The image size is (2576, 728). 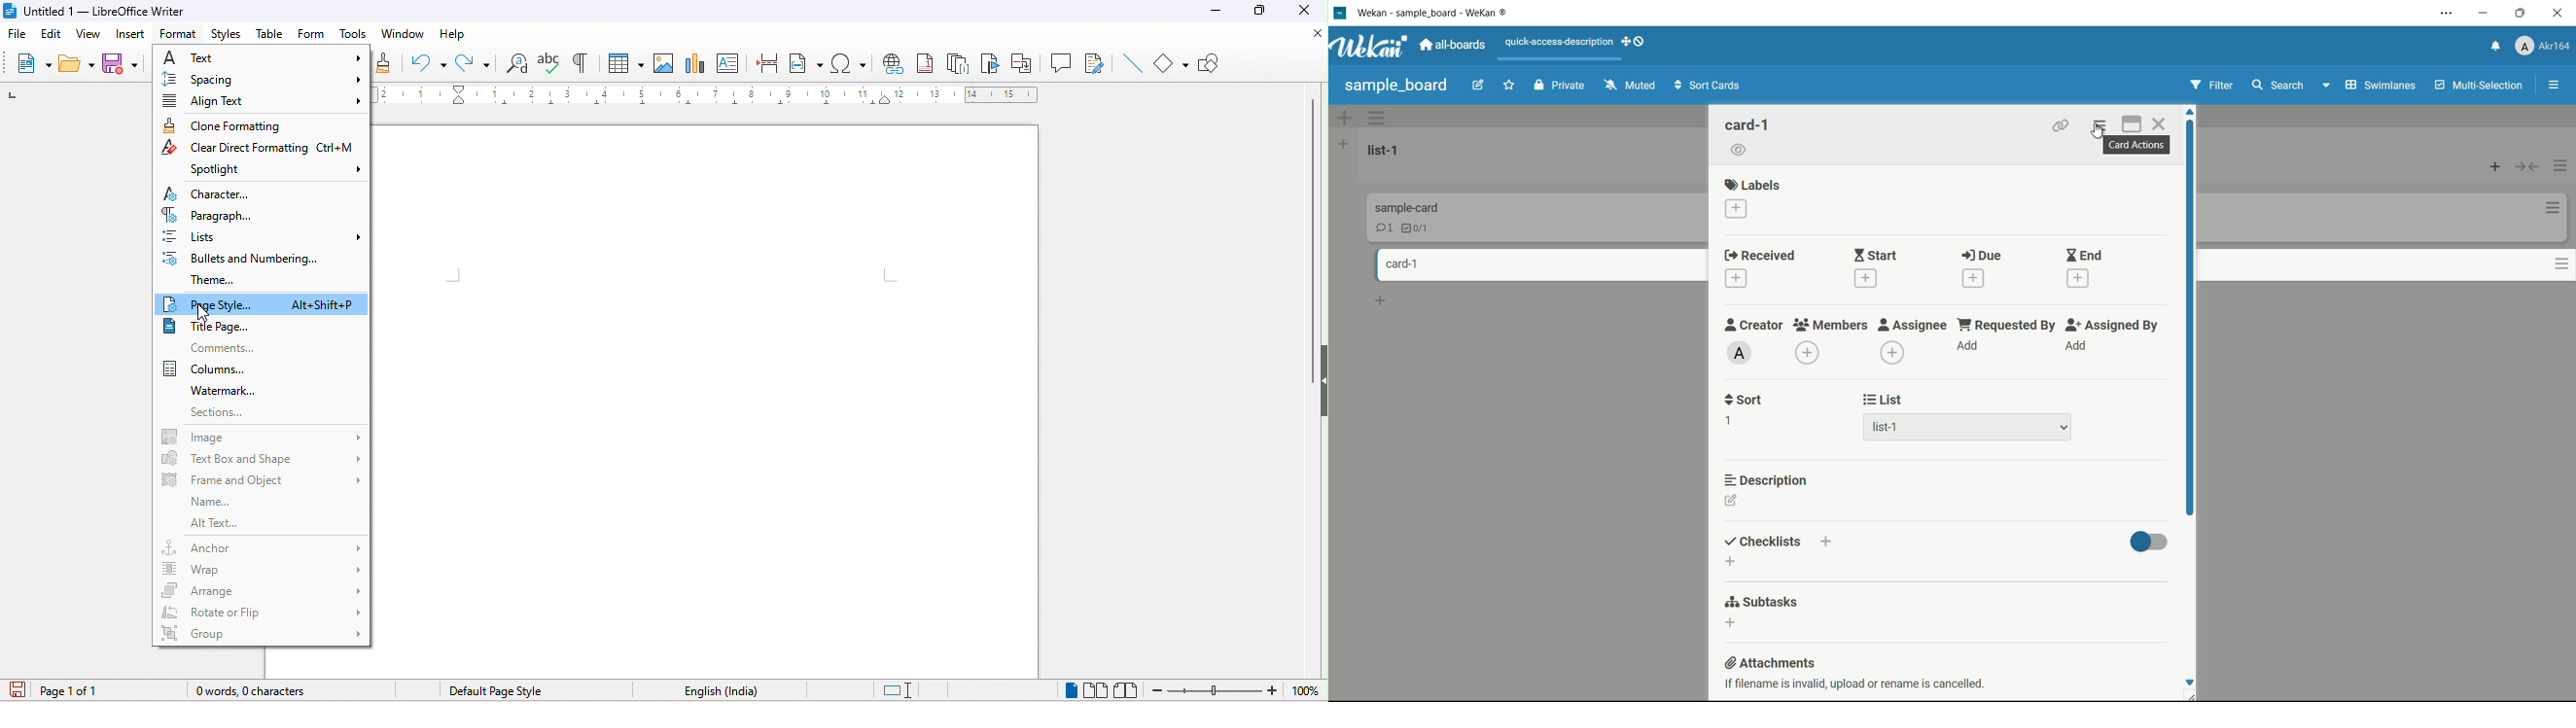 What do you see at coordinates (991, 65) in the screenshot?
I see `bookmark` at bounding box center [991, 65].